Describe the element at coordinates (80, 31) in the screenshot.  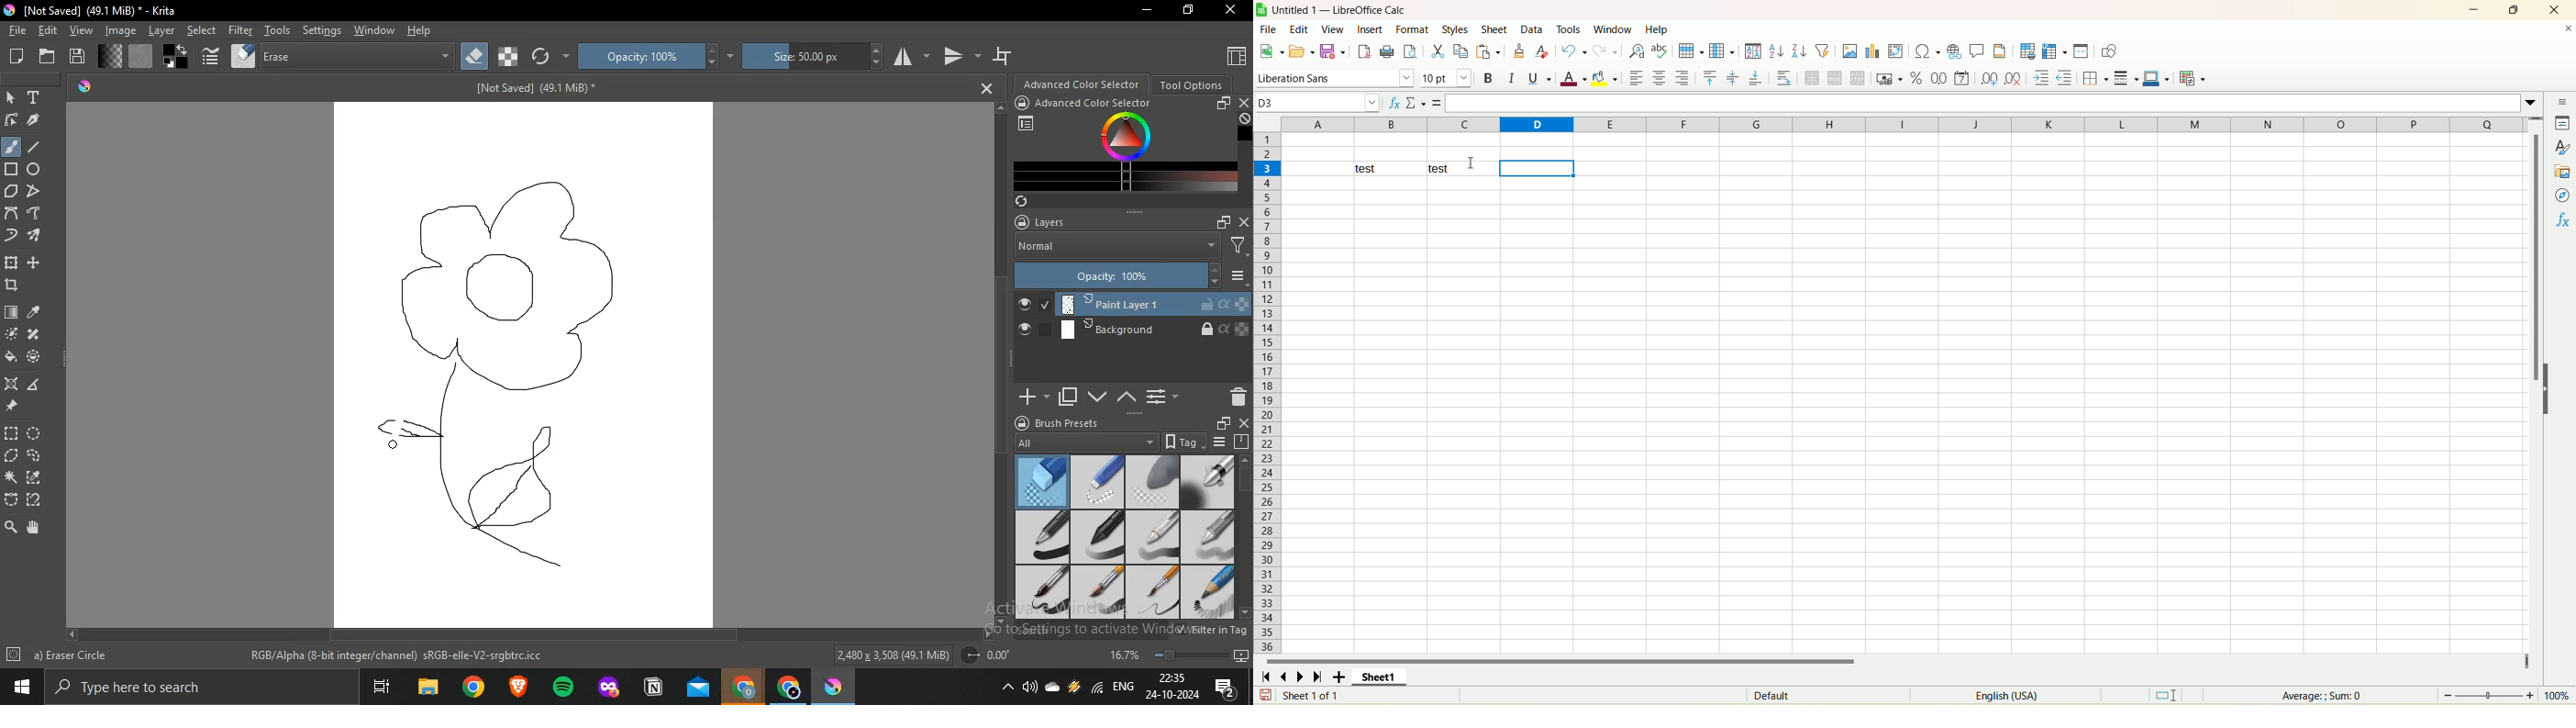
I see `view` at that location.